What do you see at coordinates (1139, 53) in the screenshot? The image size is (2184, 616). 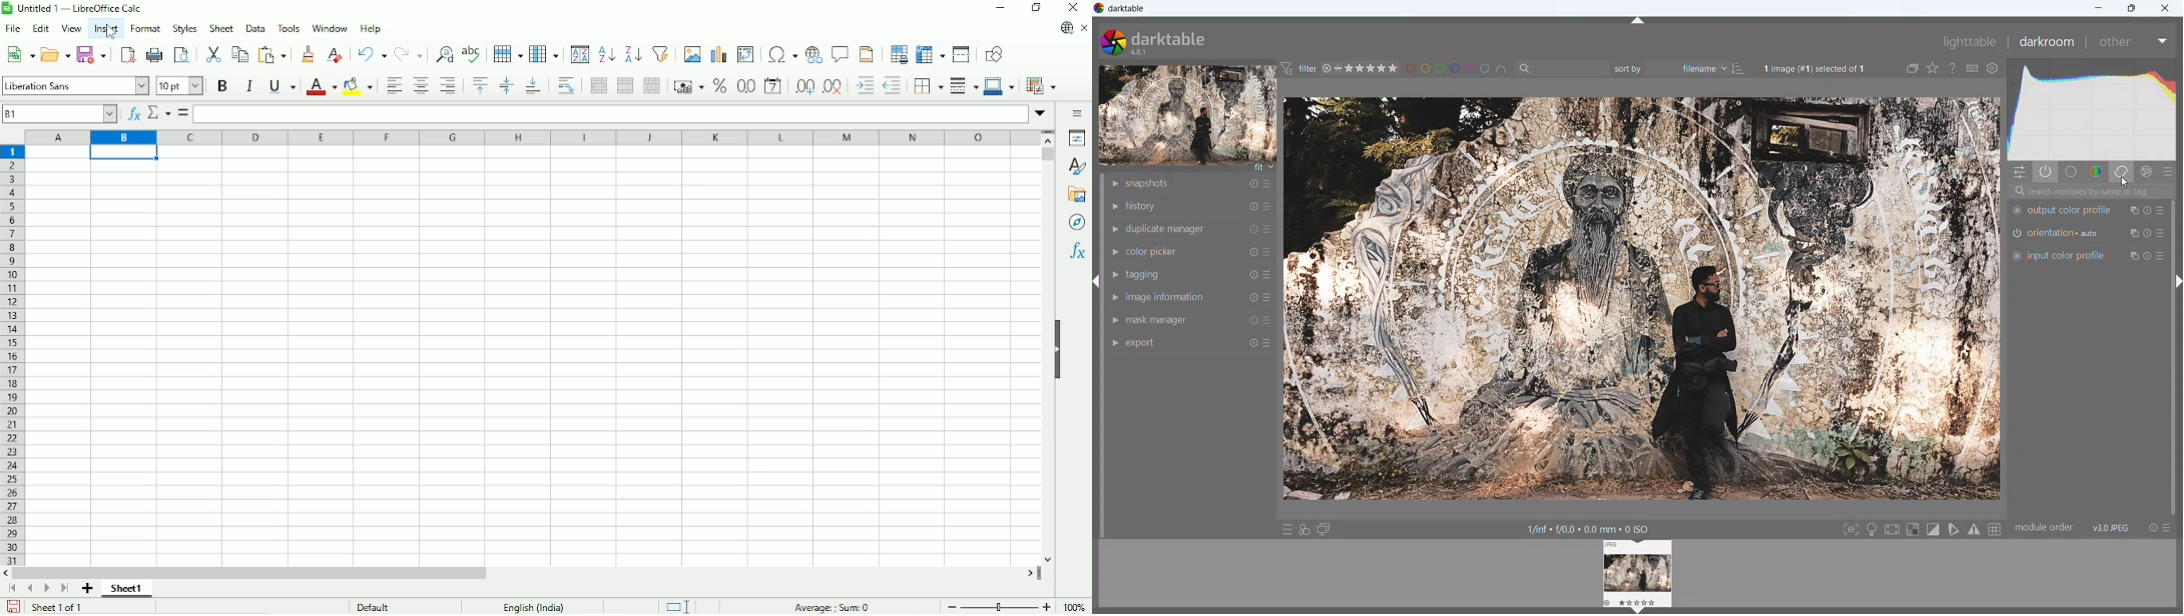 I see `version` at bounding box center [1139, 53].